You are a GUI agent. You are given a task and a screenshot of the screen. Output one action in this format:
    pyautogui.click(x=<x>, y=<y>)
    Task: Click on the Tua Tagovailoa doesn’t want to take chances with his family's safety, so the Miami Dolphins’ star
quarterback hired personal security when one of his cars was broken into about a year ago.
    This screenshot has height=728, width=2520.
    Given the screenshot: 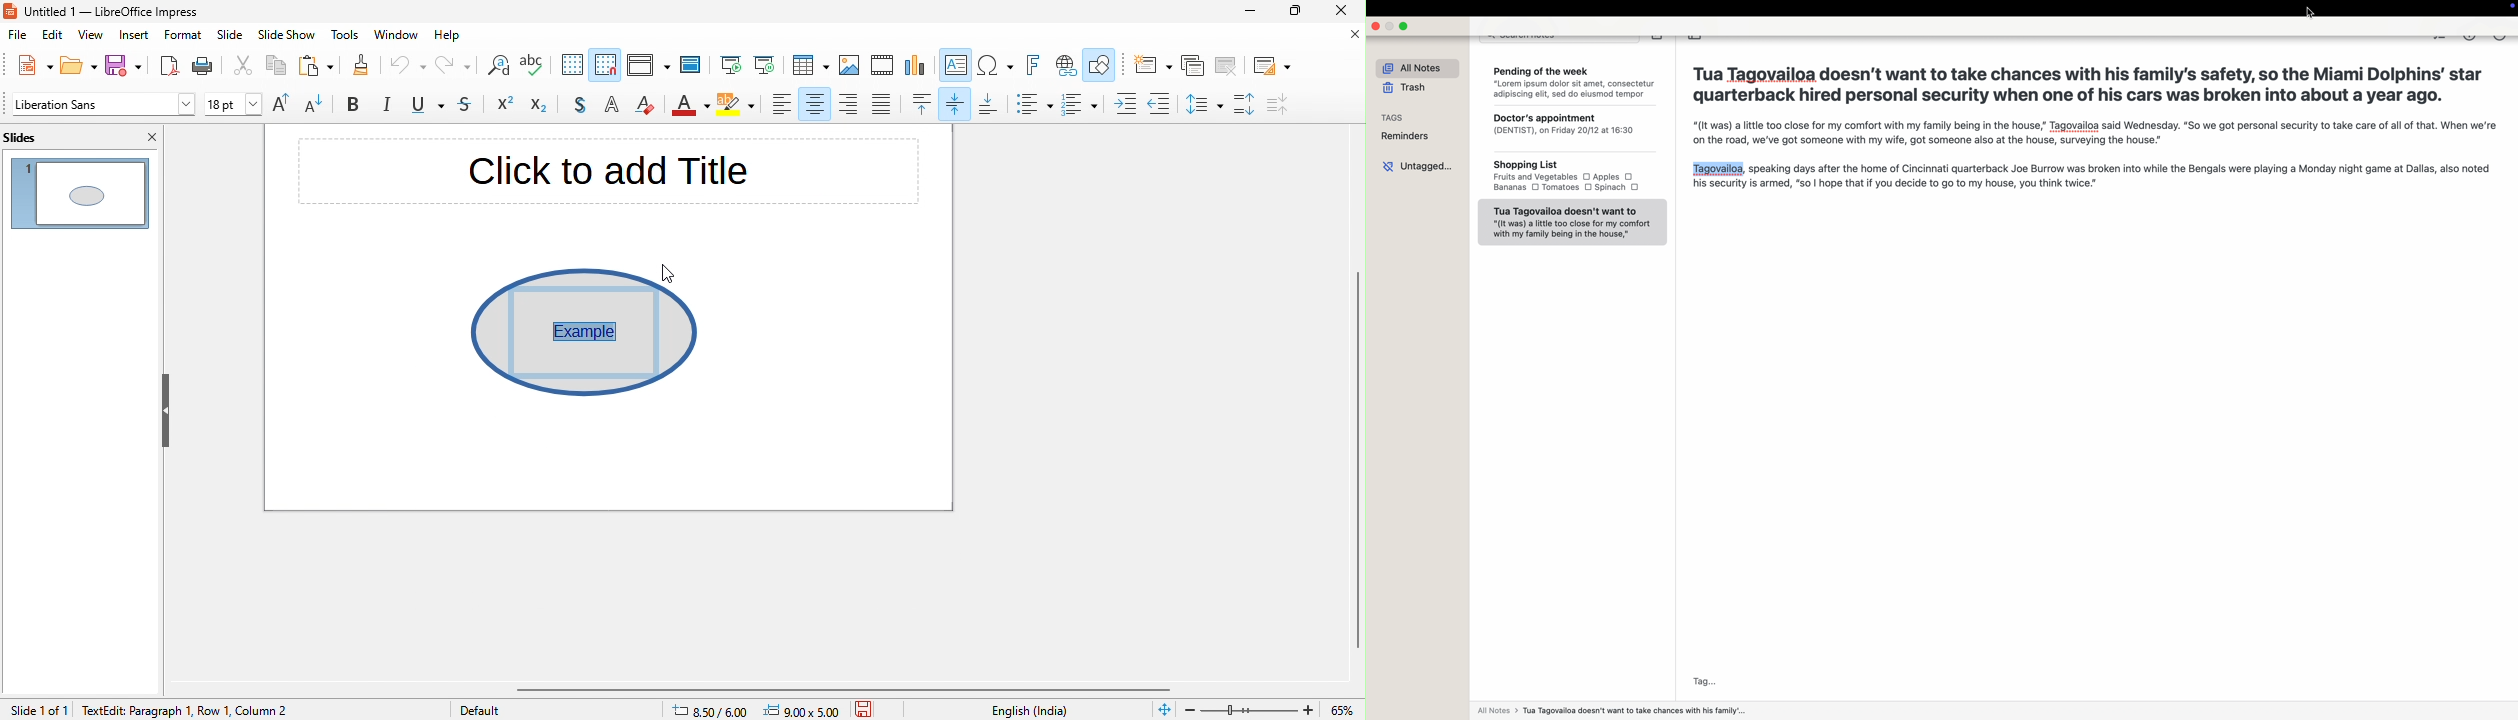 What is the action you would take?
    pyautogui.click(x=2090, y=83)
    